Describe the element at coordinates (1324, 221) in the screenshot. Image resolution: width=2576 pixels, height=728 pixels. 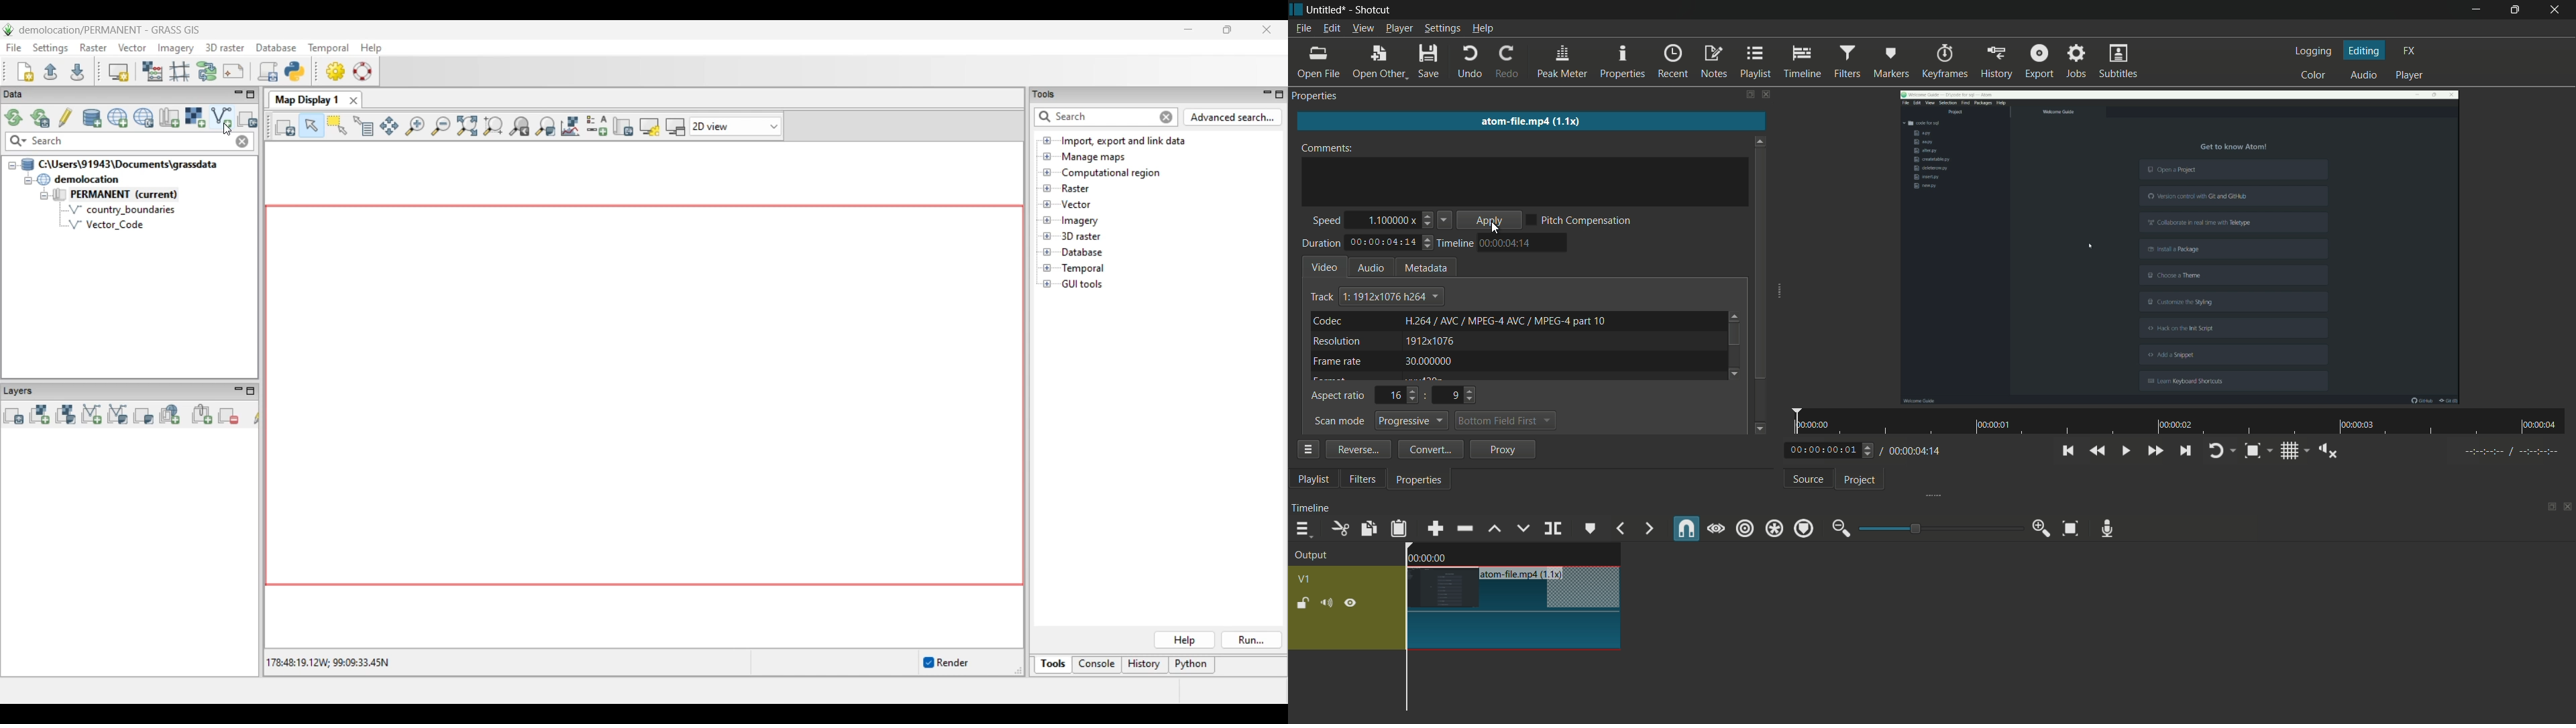
I see `speed` at that location.